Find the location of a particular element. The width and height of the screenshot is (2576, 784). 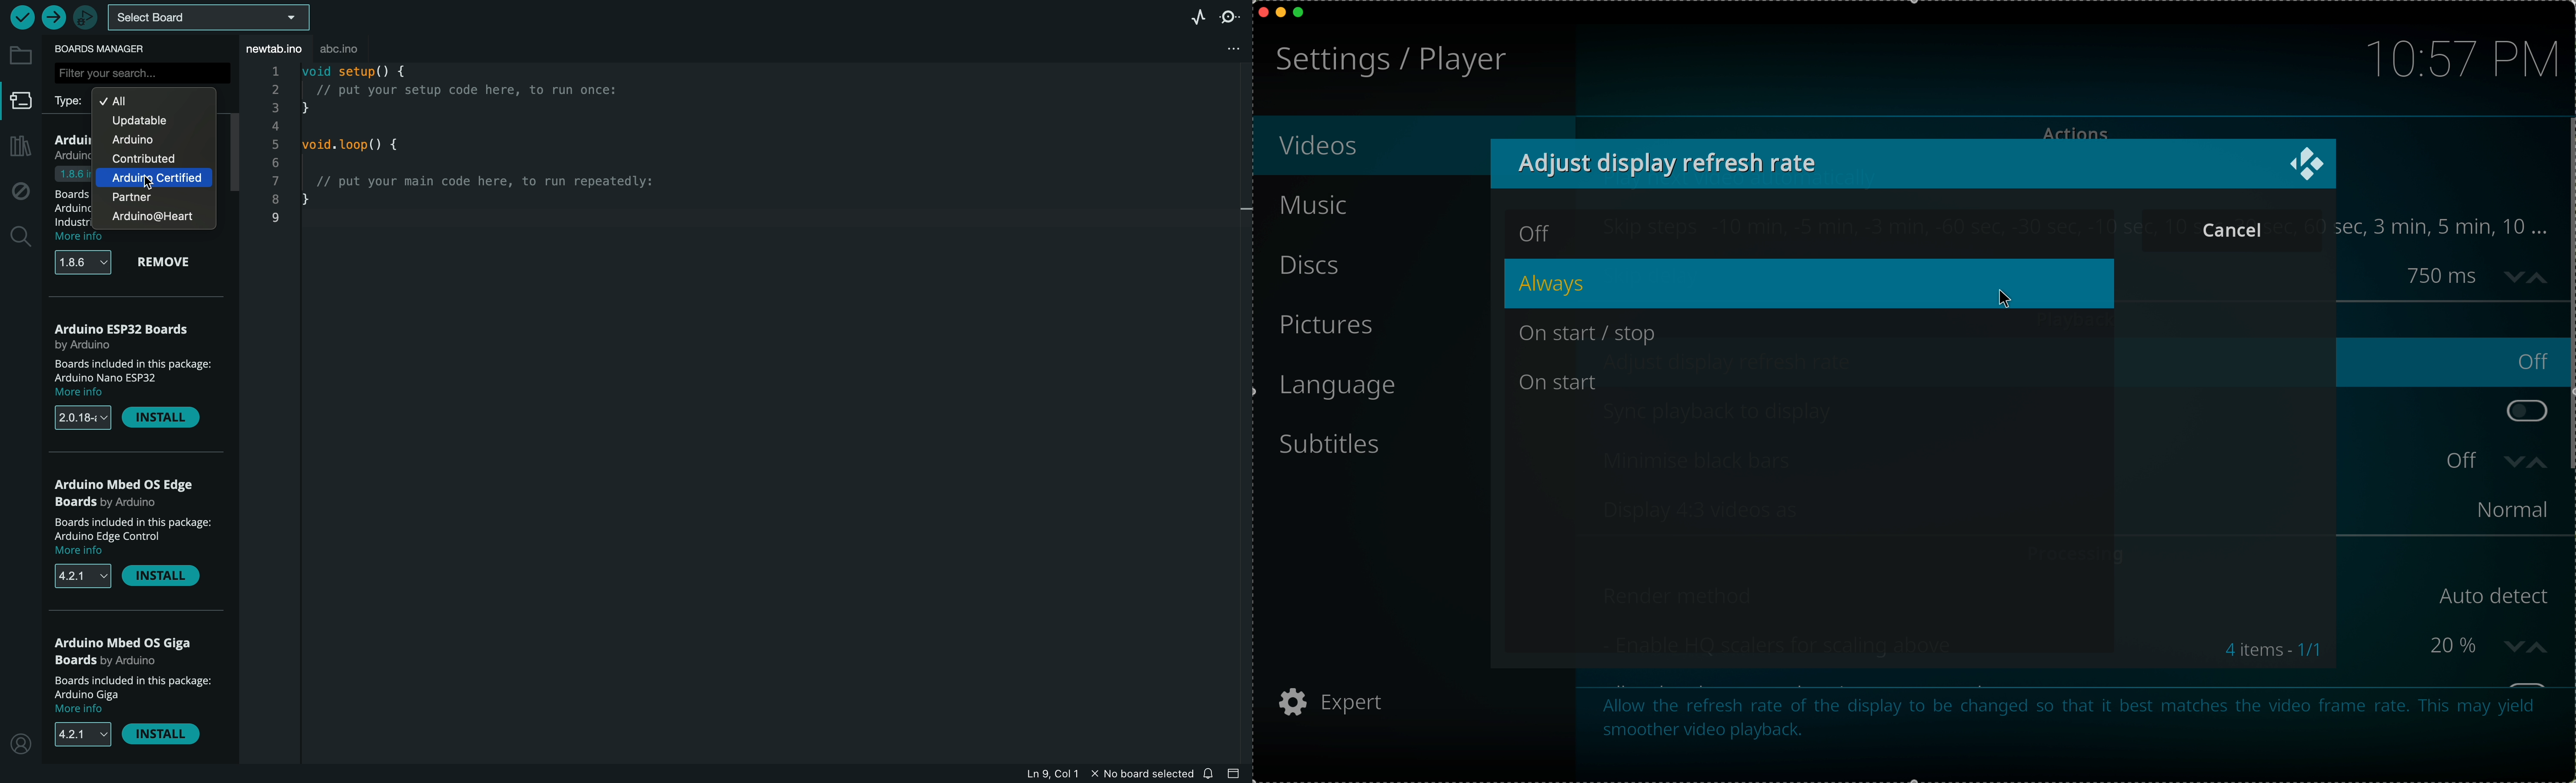

click on videos is located at coordinates (1370, 147).